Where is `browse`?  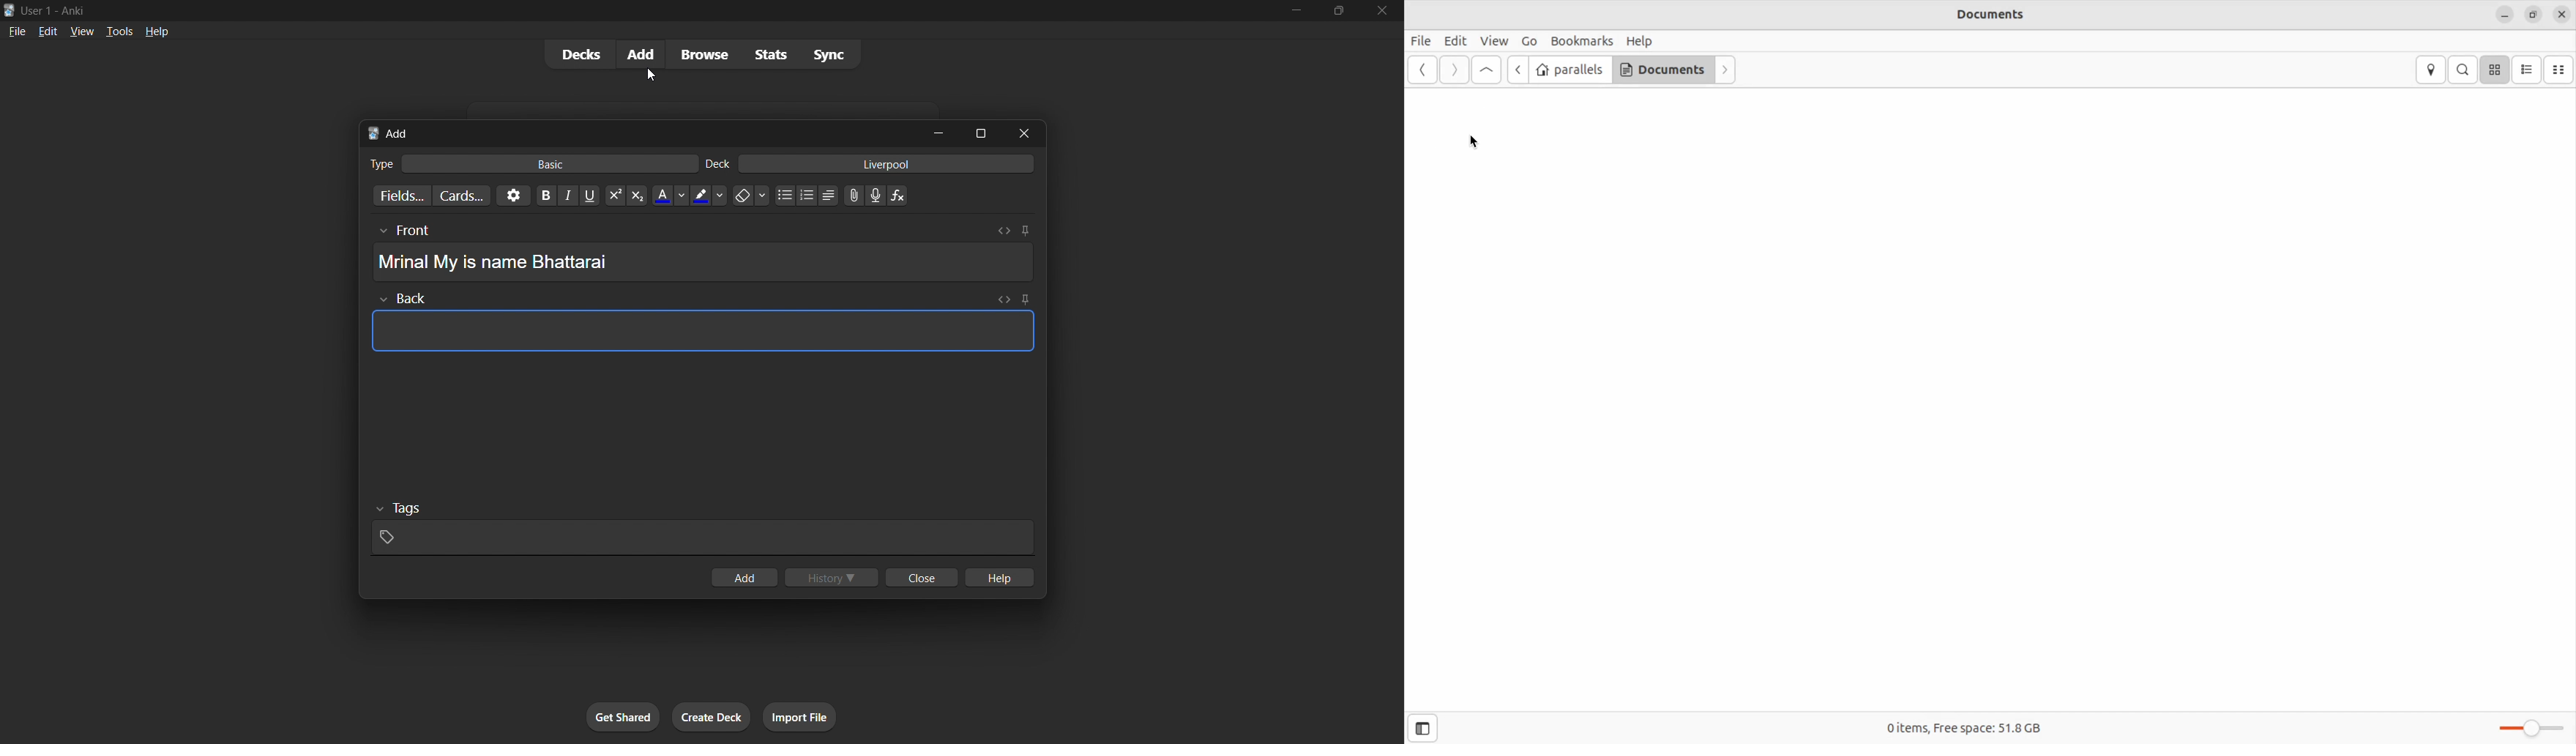 browse is located at coordinates (698, 53).